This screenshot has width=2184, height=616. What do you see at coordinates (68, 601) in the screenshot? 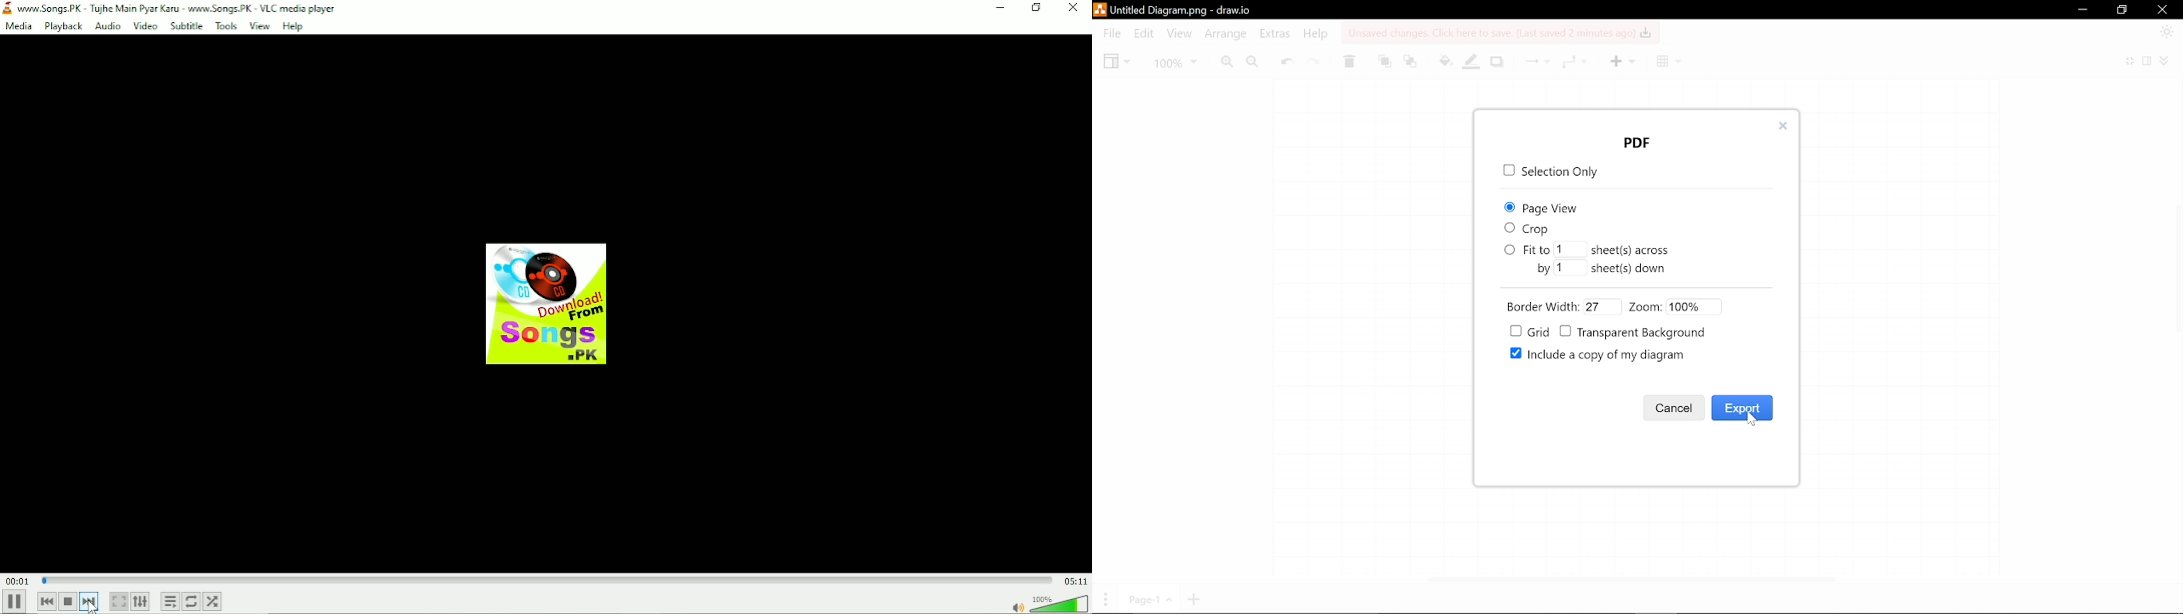
I see `Stop playback` at bounding box center [68, 601].